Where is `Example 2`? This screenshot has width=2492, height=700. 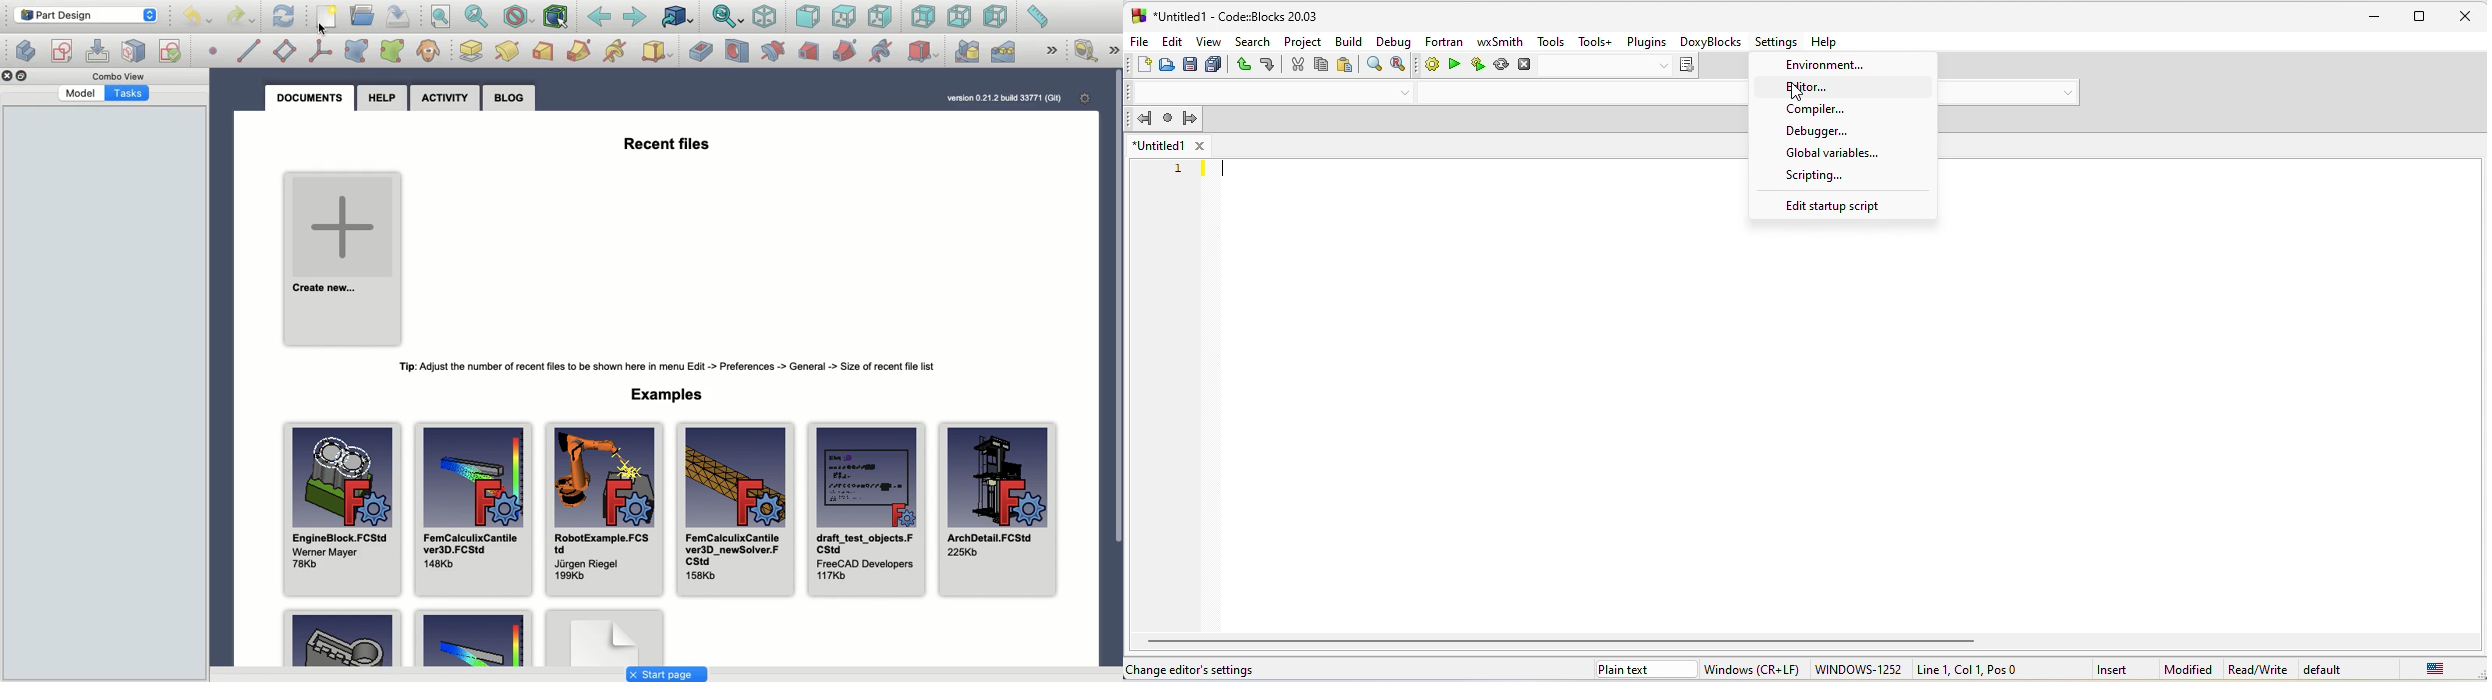
Example 2 is located at coordinates (475, 638).